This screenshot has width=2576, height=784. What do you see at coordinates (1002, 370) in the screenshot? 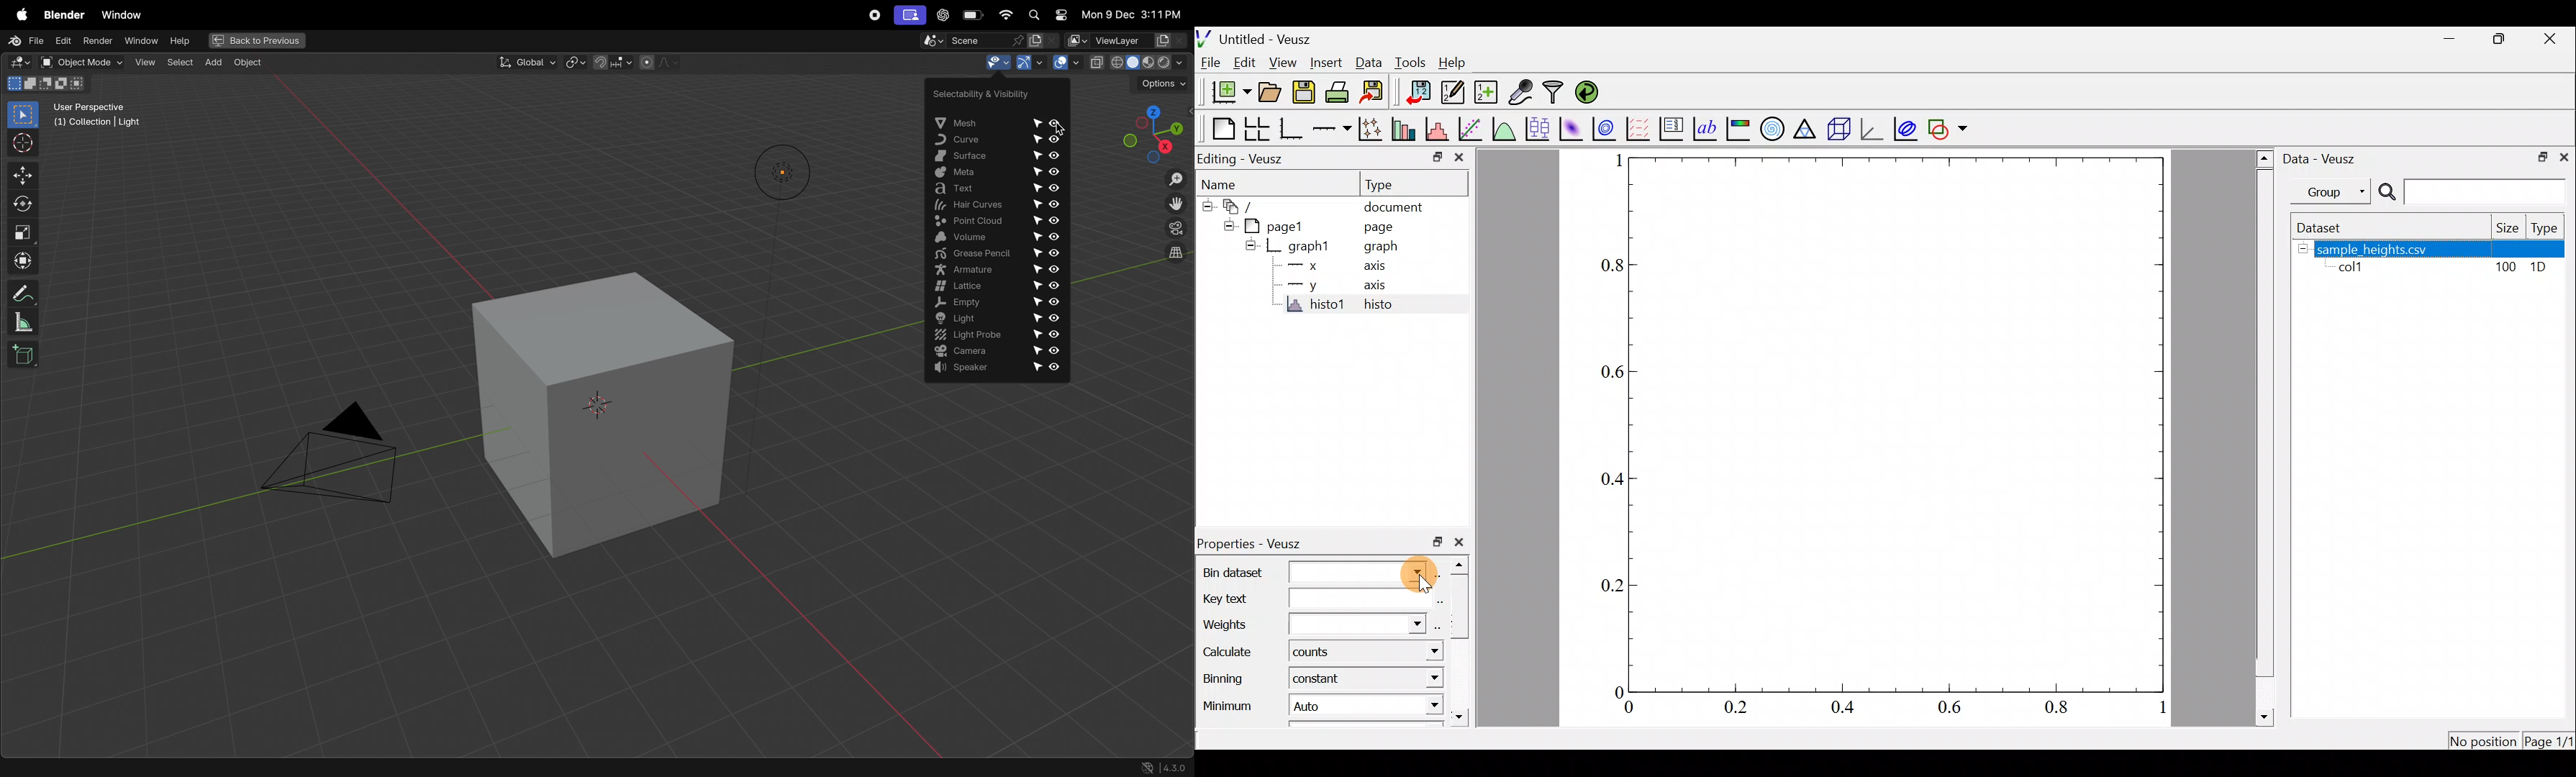
I see `Speaker` at bounding box center [1002, 370].